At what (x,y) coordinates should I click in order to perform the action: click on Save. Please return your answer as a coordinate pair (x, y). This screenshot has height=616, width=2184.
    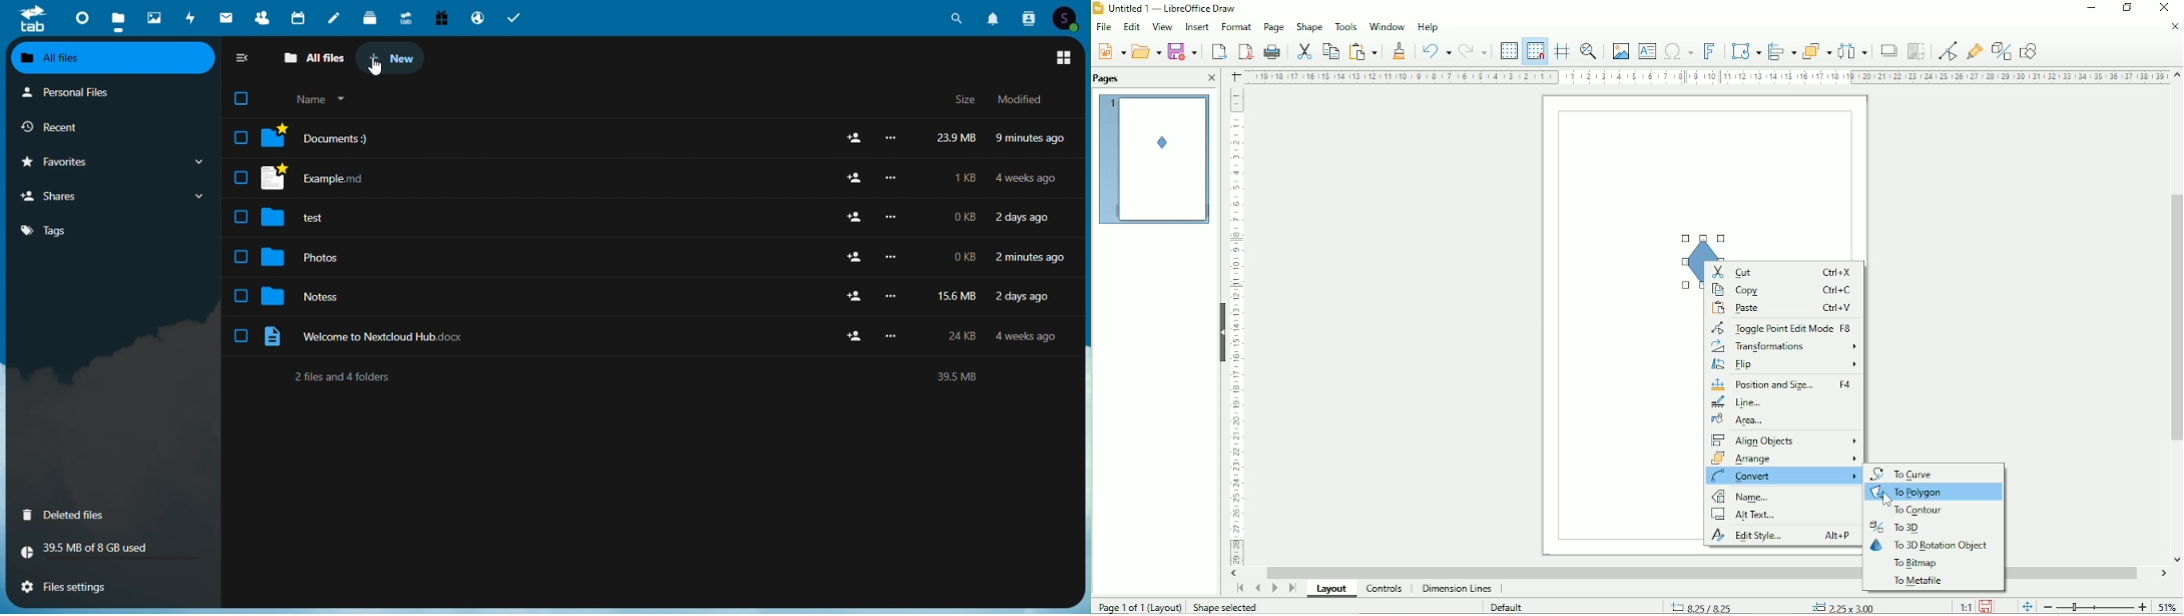
    Looking at the image, I should click on (1182, 51).